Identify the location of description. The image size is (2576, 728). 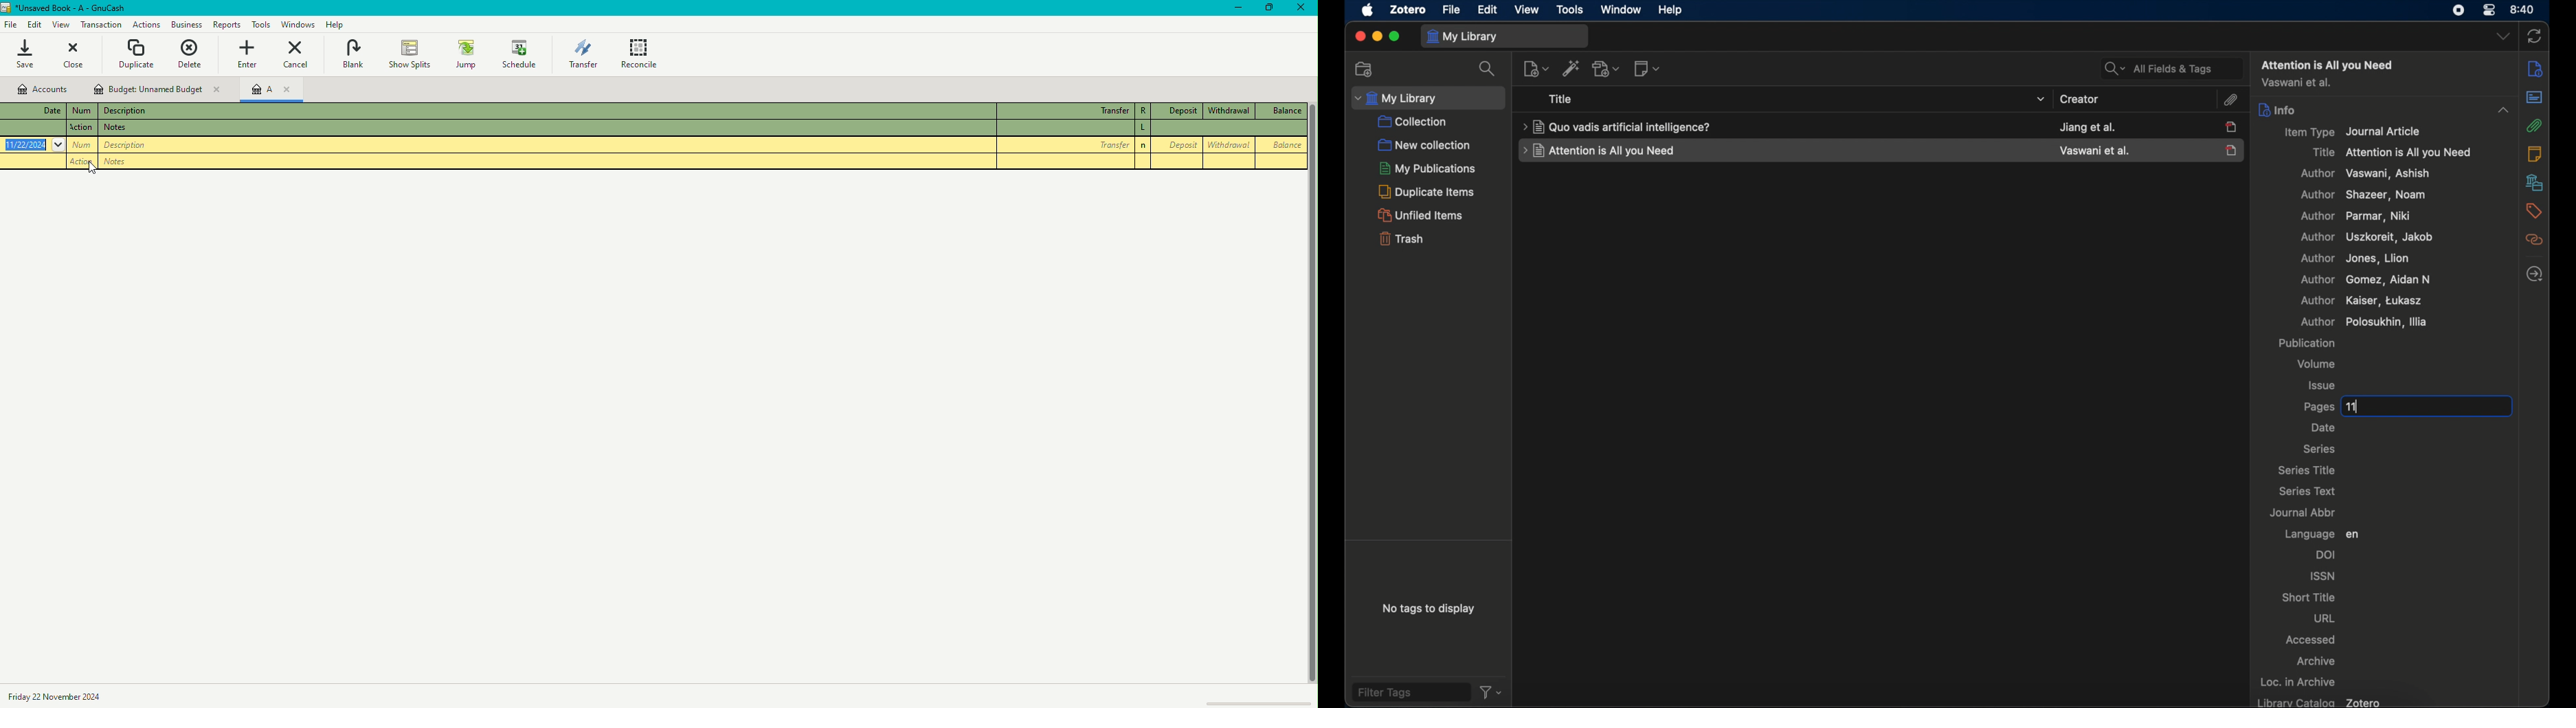
(142, 145).